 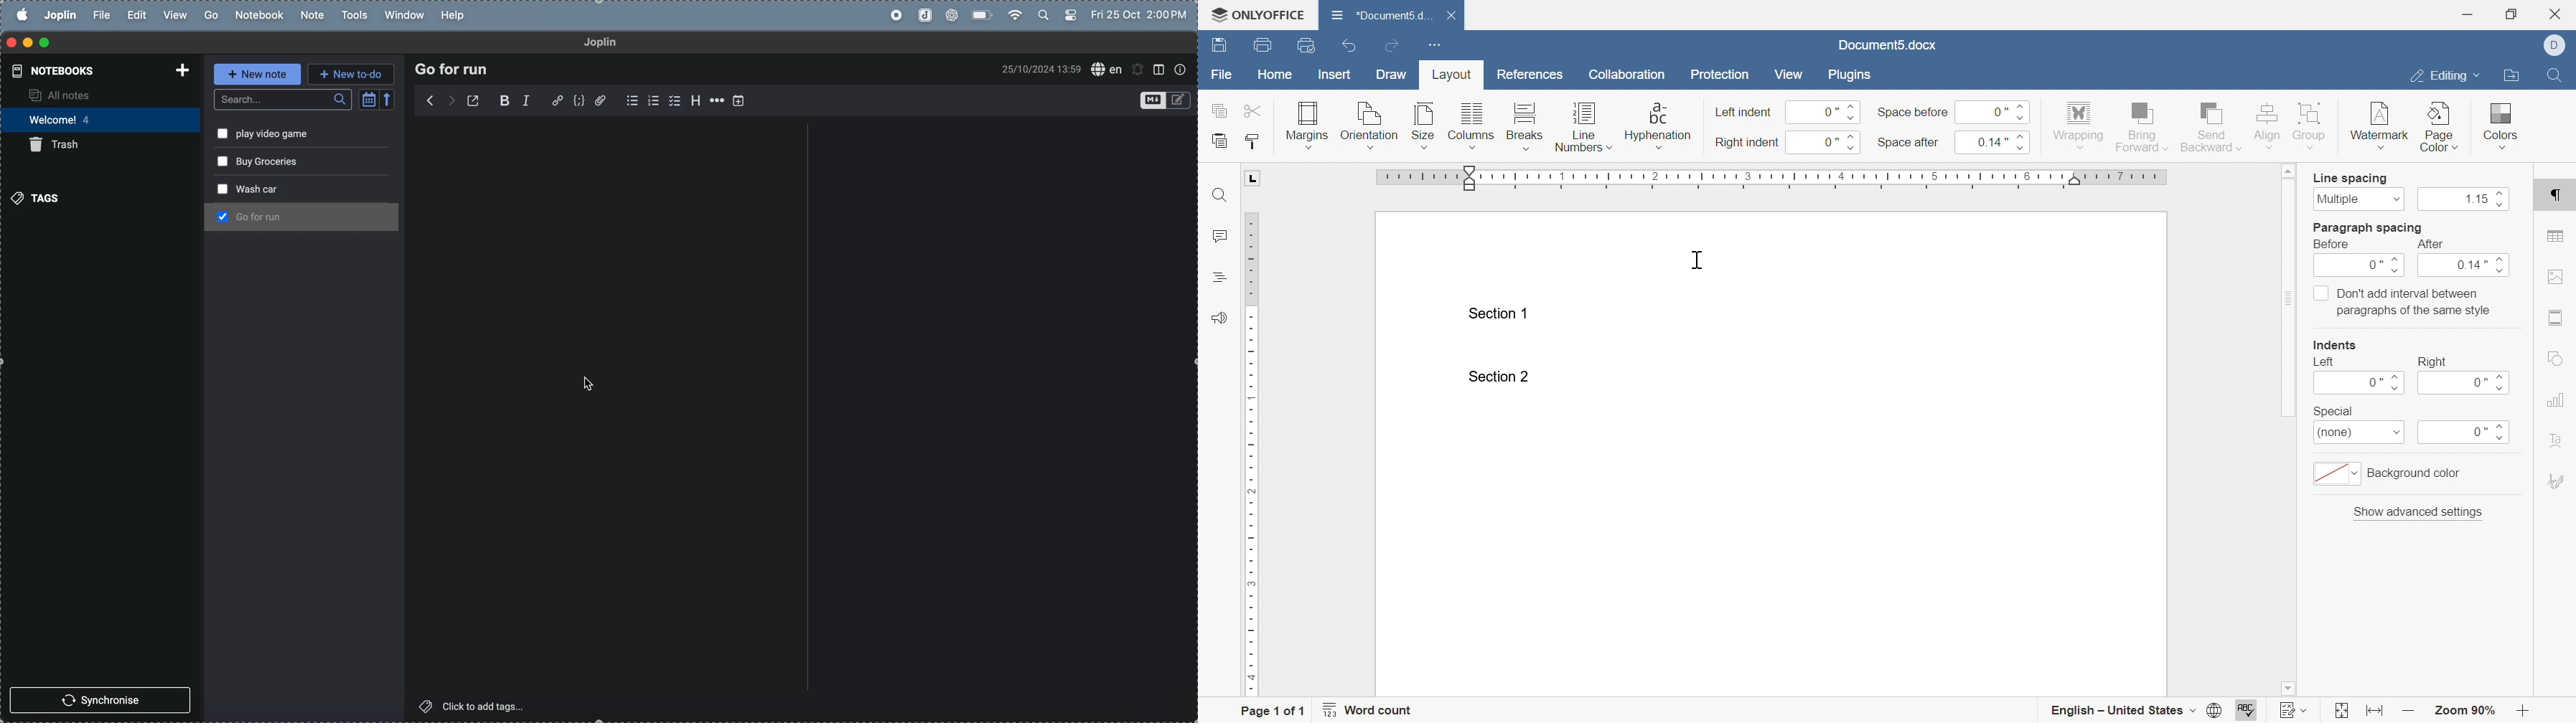 What do you see at coordinates (532, 100) in the screenshot?
I see `itallic` at bounding box center [532, 100].